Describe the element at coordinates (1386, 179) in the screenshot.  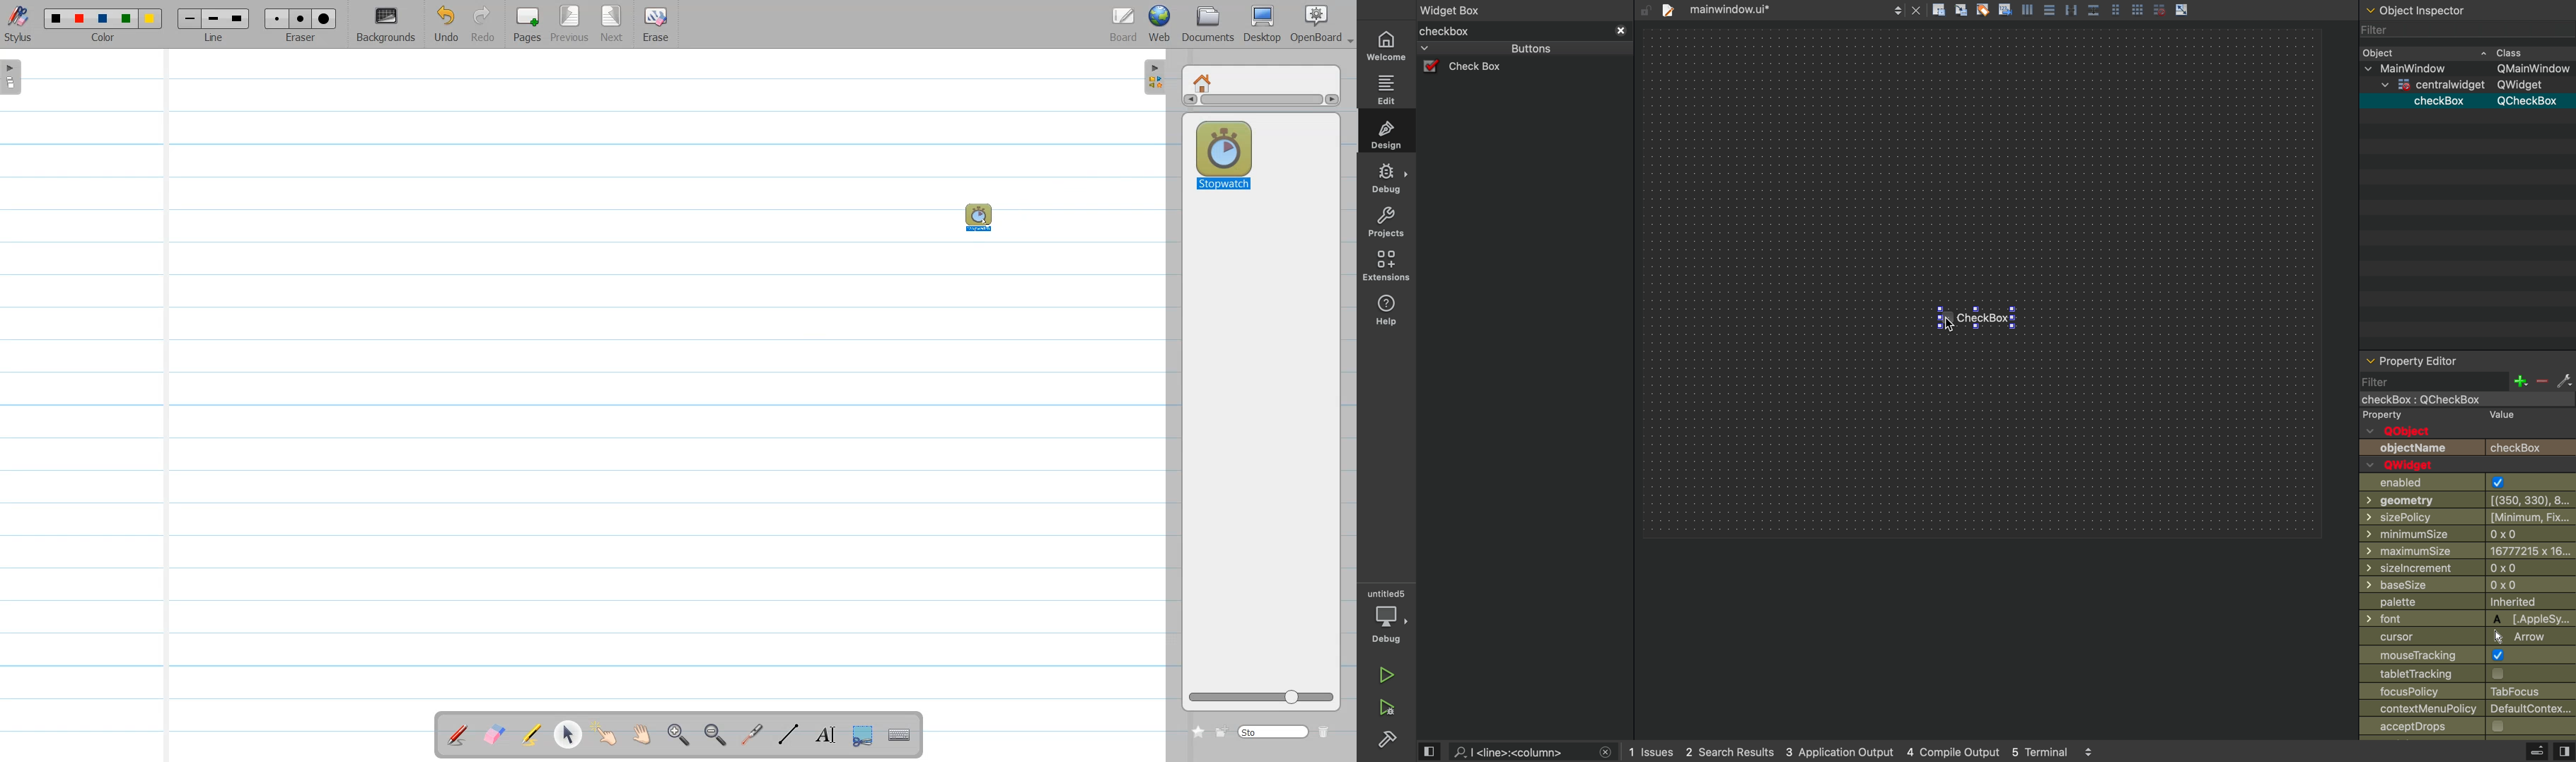
I see `debug` at that location.